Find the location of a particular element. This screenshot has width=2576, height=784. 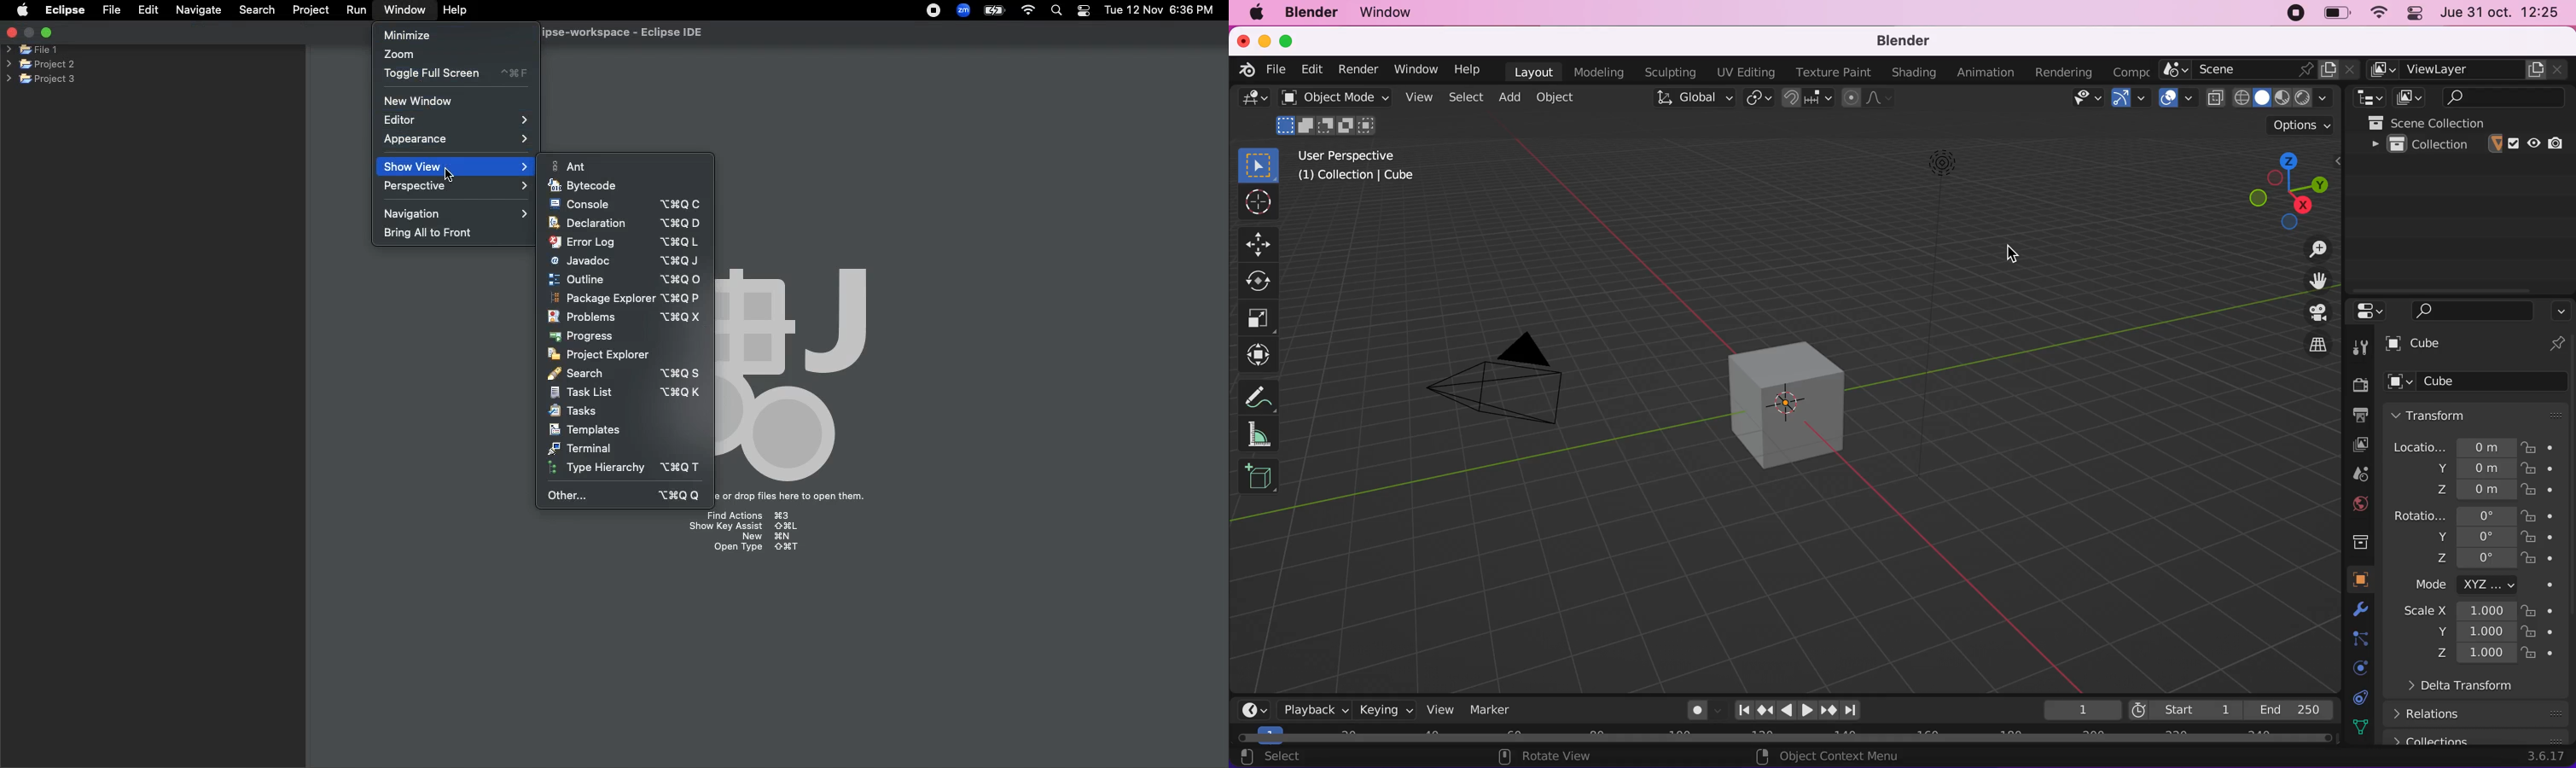

Ant is located at coordinates (573, 166).